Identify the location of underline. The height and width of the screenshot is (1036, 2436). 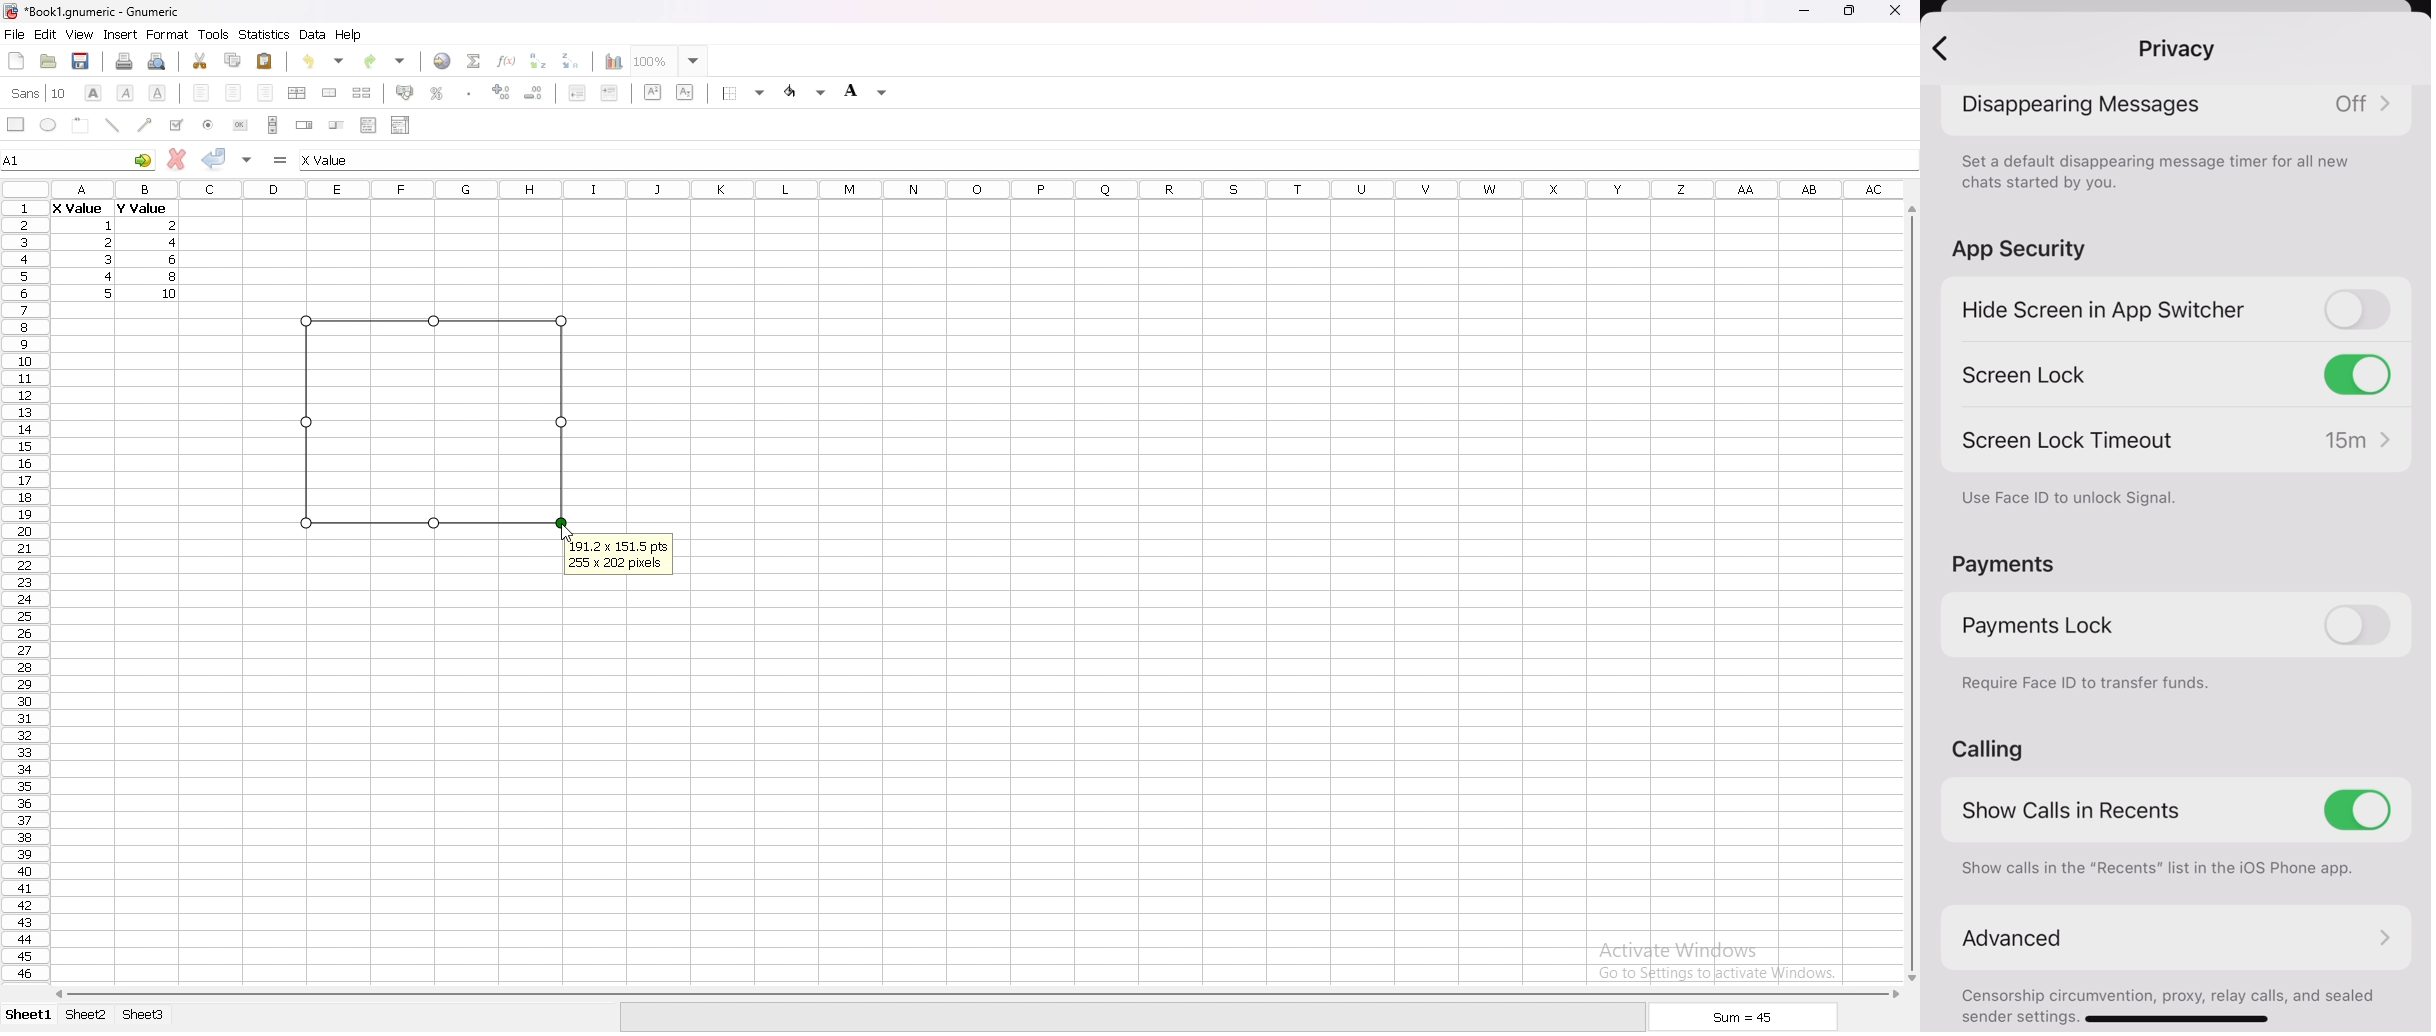
(157, 93).